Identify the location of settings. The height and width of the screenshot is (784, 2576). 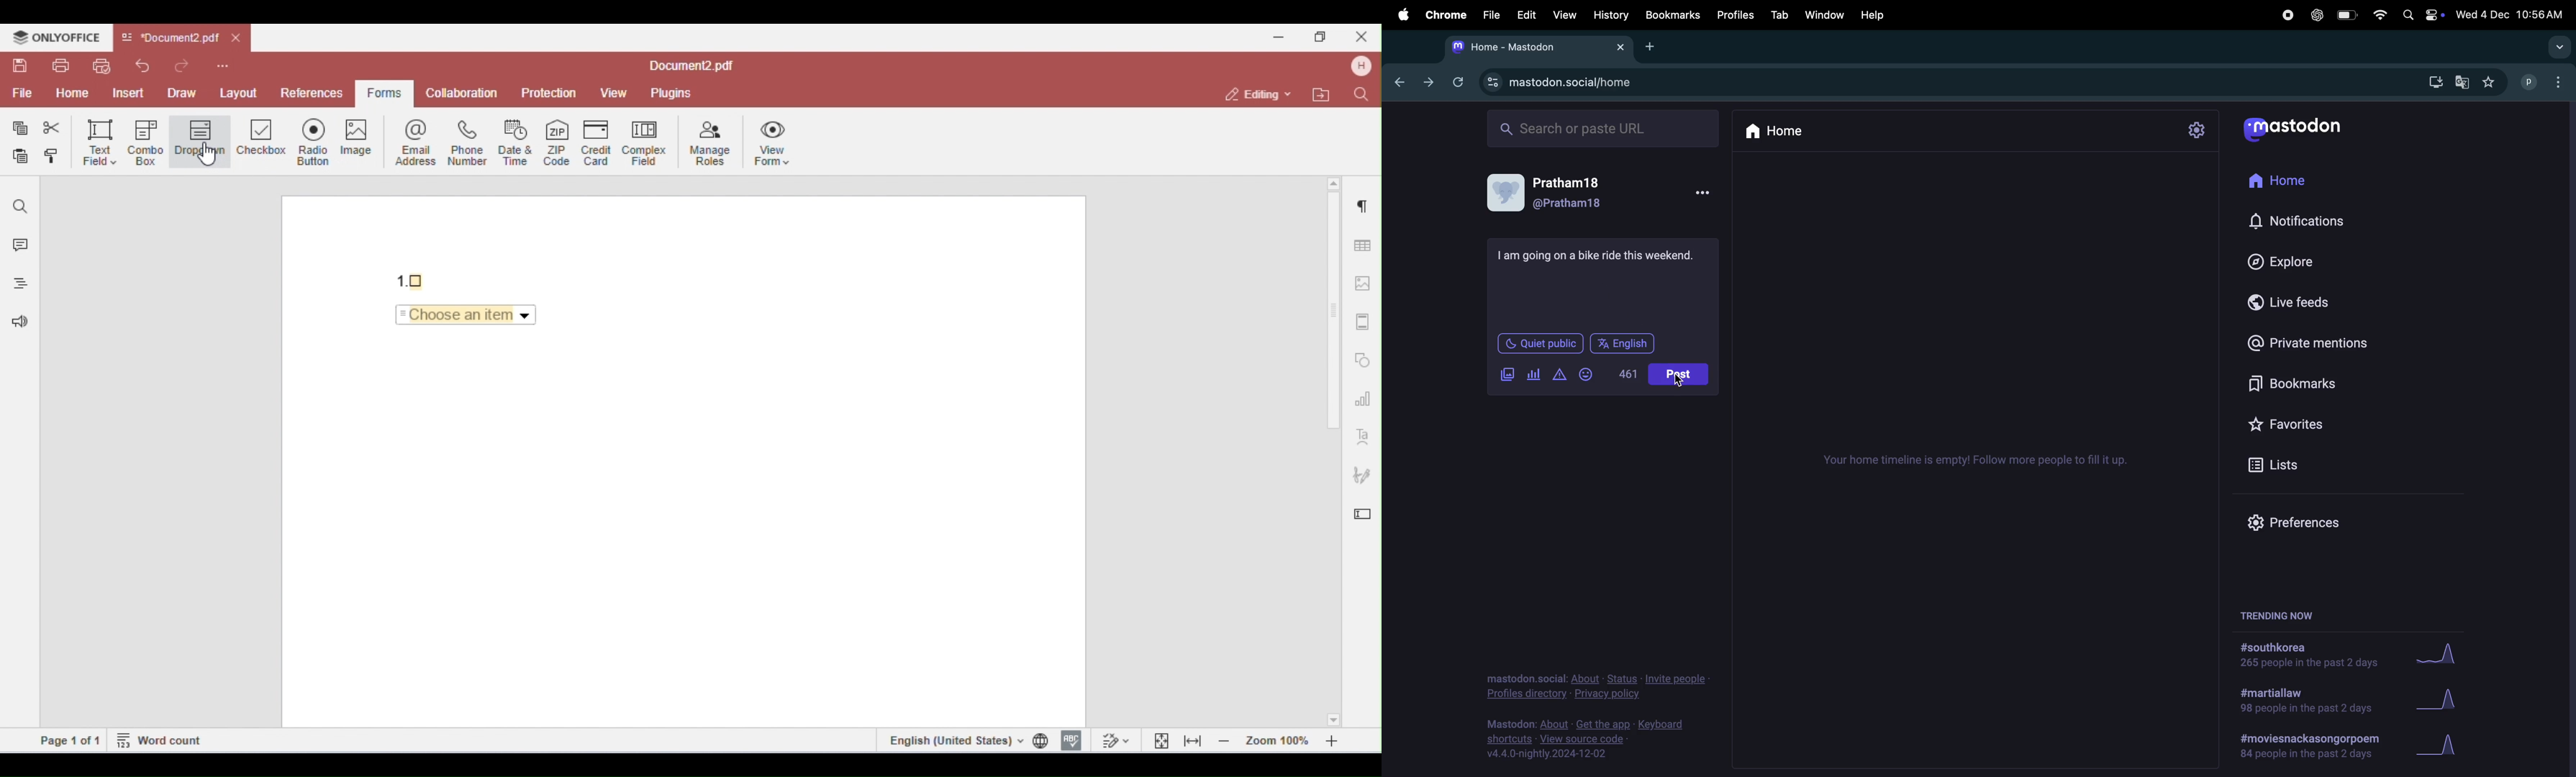
(2196, 132).